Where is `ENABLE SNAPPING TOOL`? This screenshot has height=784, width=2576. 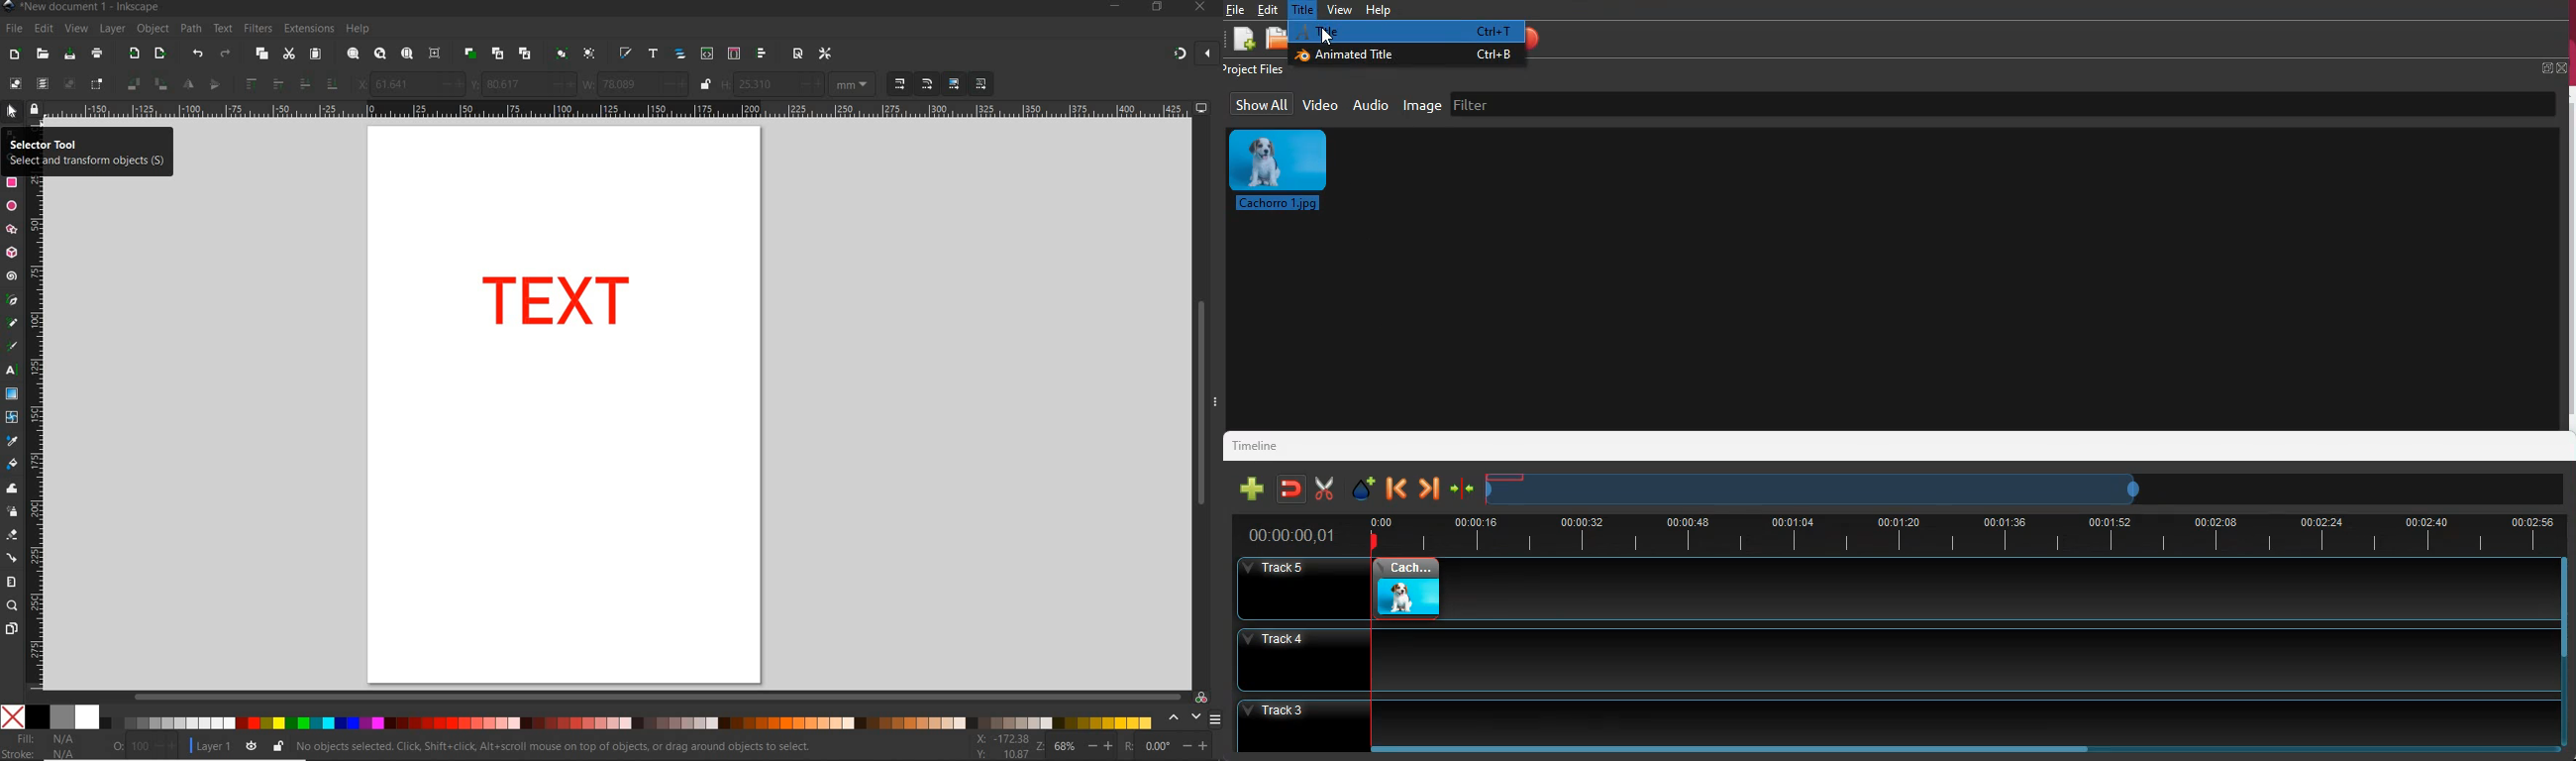 ENABLE SNAPPING TOOL is located at coordinates (1188, 55).